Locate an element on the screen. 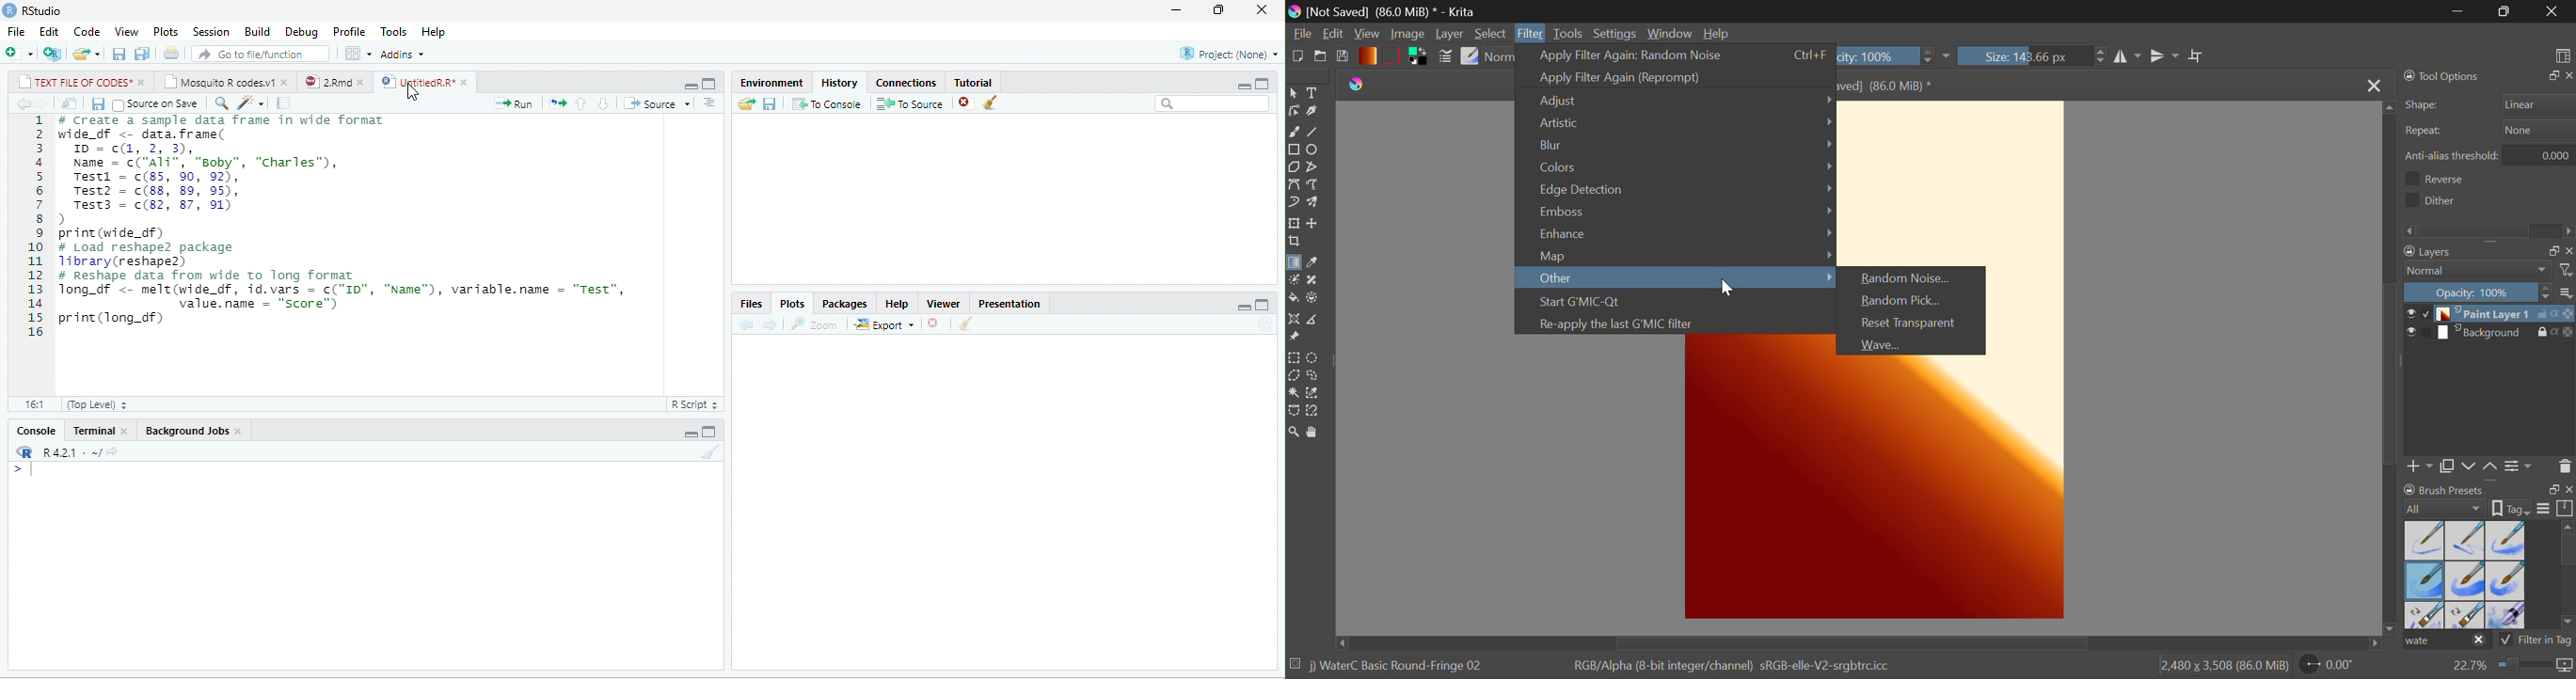 This screenshot has height=700, width=2576. View is located at coordinates (1366, 34).